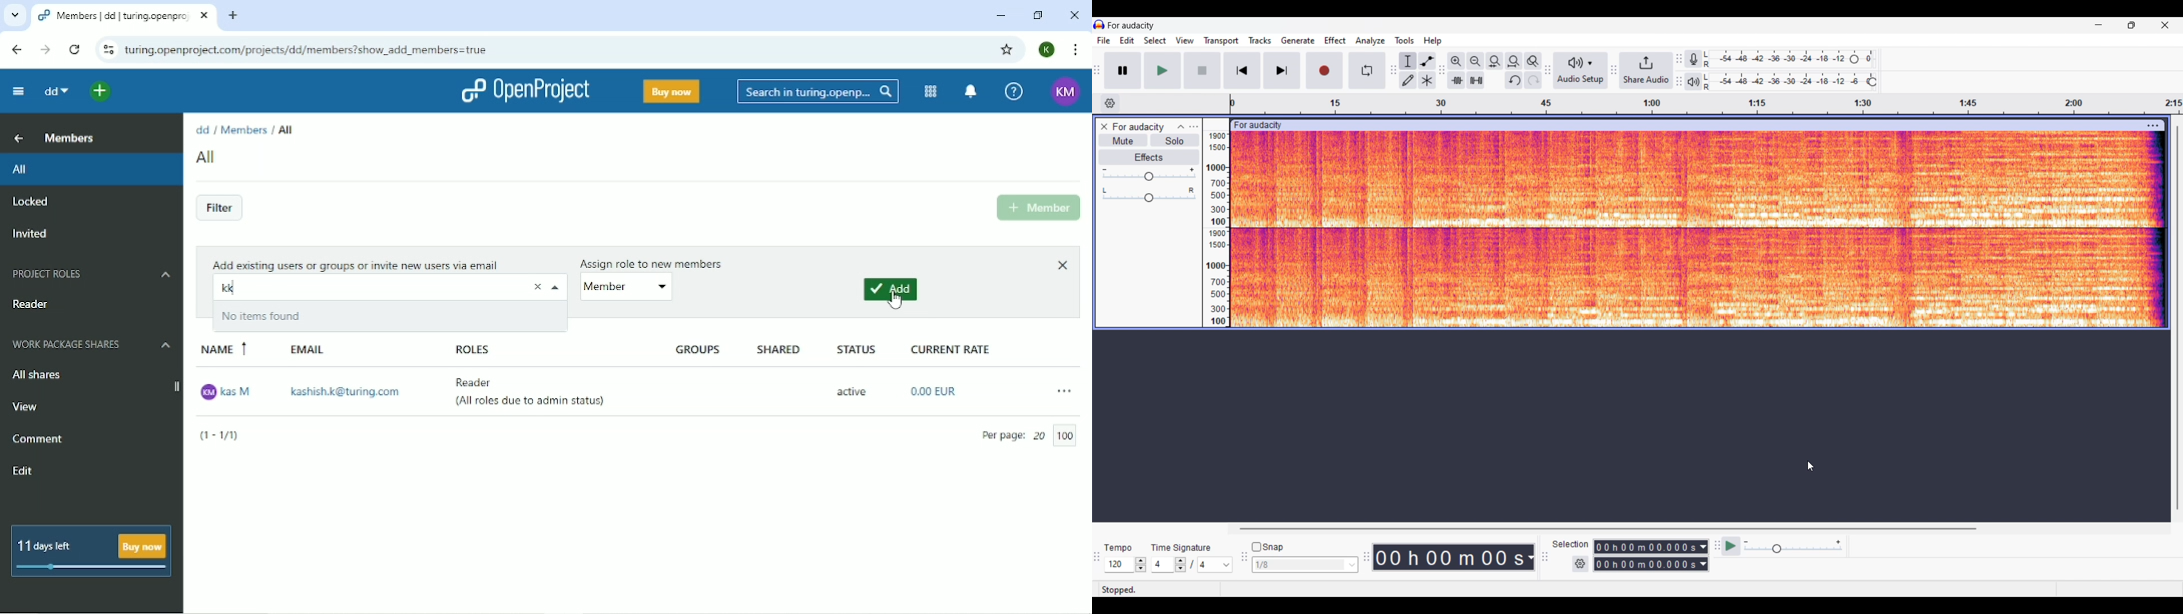 The image size is (2184, 616). I want to click on Horizontal slide bar, so click(1610, 529).